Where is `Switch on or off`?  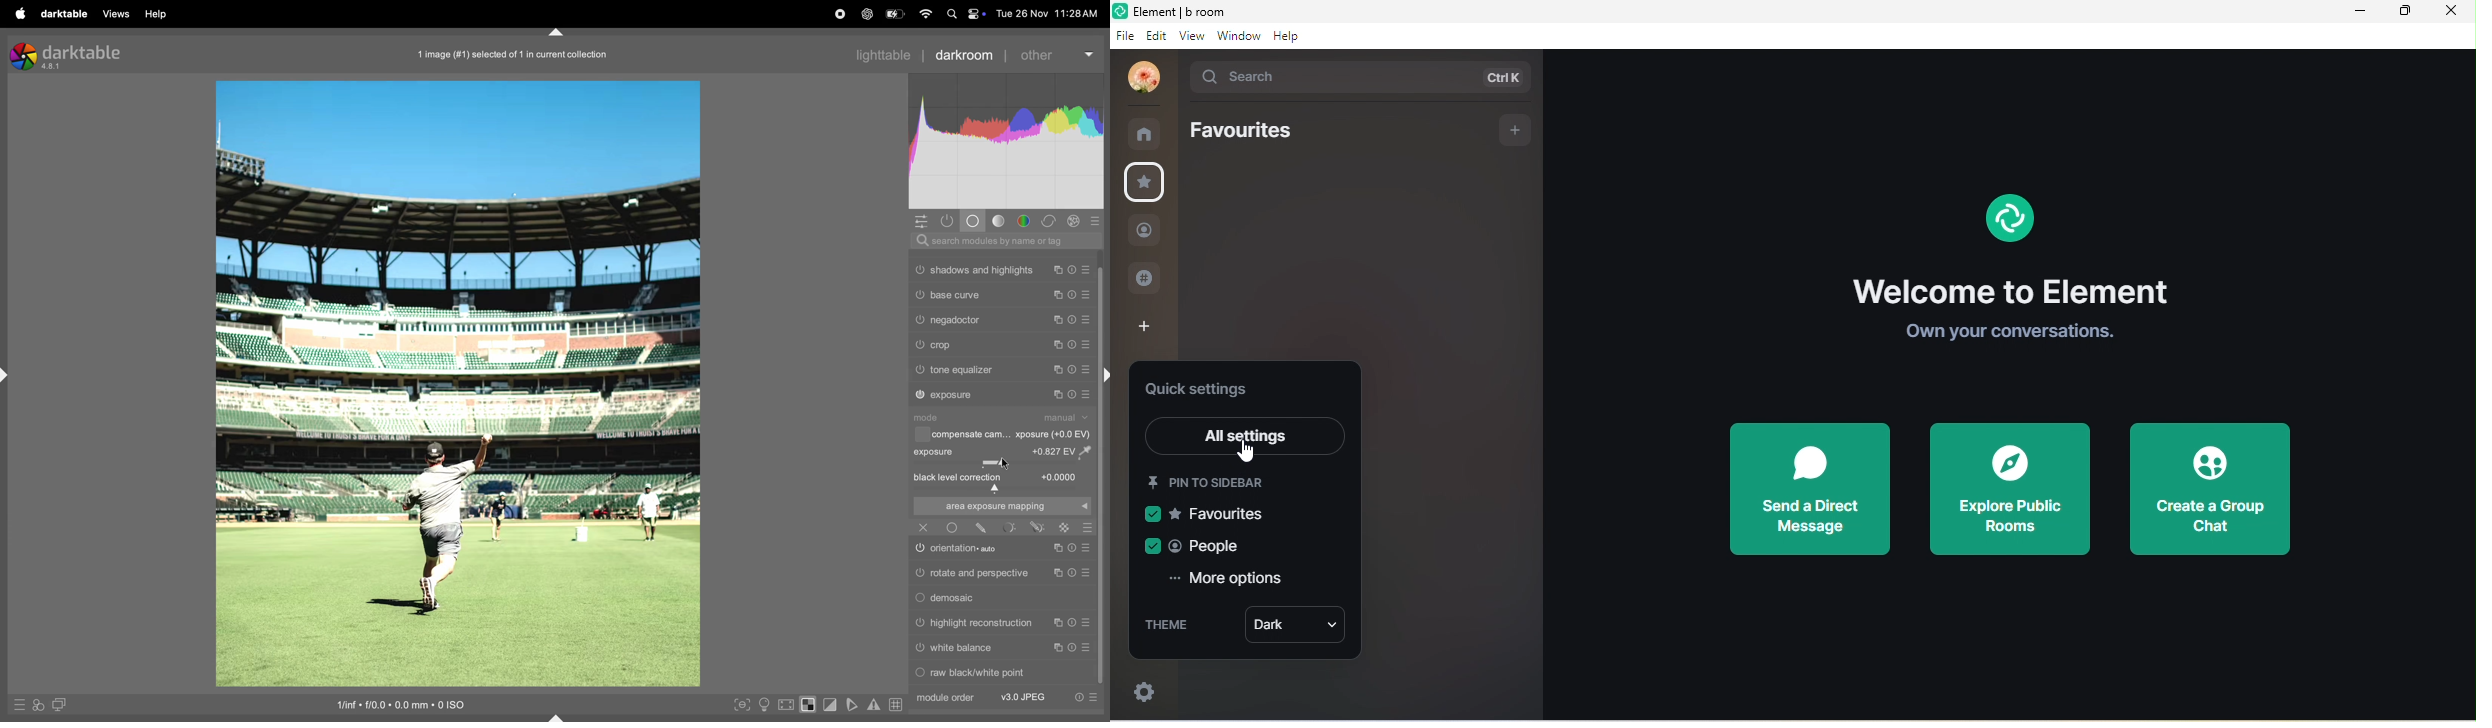 Switch on or off is located at coordinates (919, 345).